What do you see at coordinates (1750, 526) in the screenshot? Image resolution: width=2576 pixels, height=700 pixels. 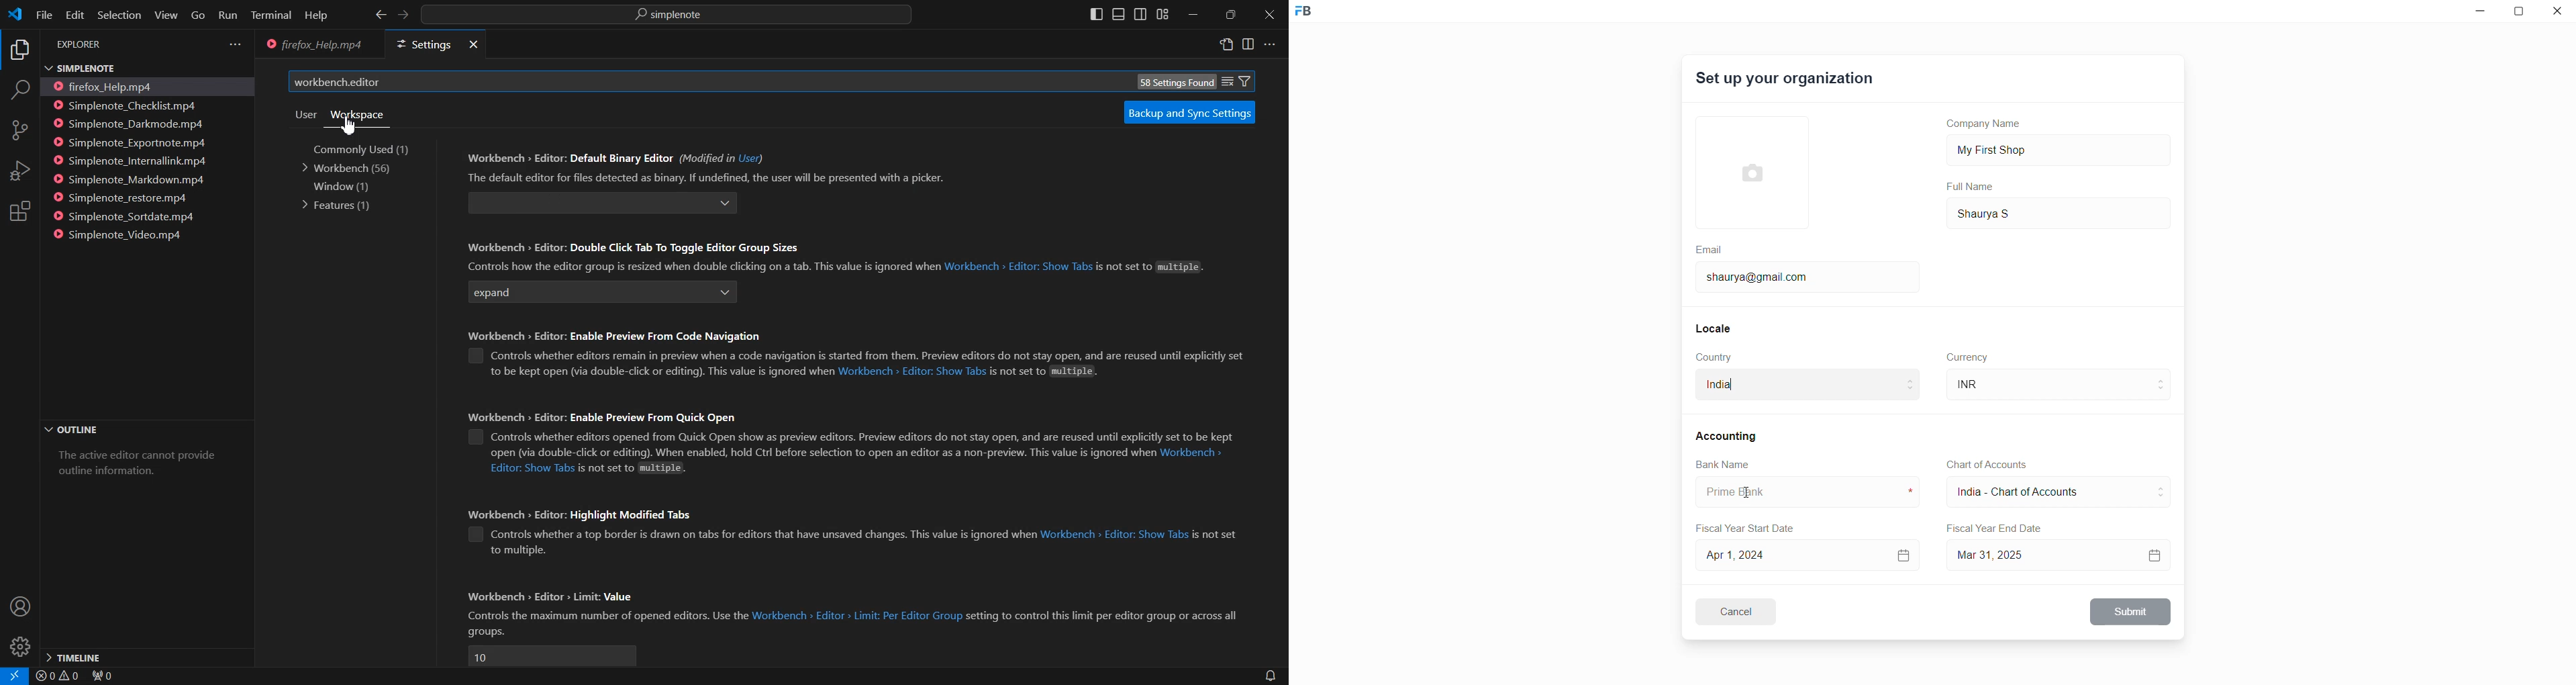 I see `Fiscal Year Start Date` at bounding box center [1750, 526].